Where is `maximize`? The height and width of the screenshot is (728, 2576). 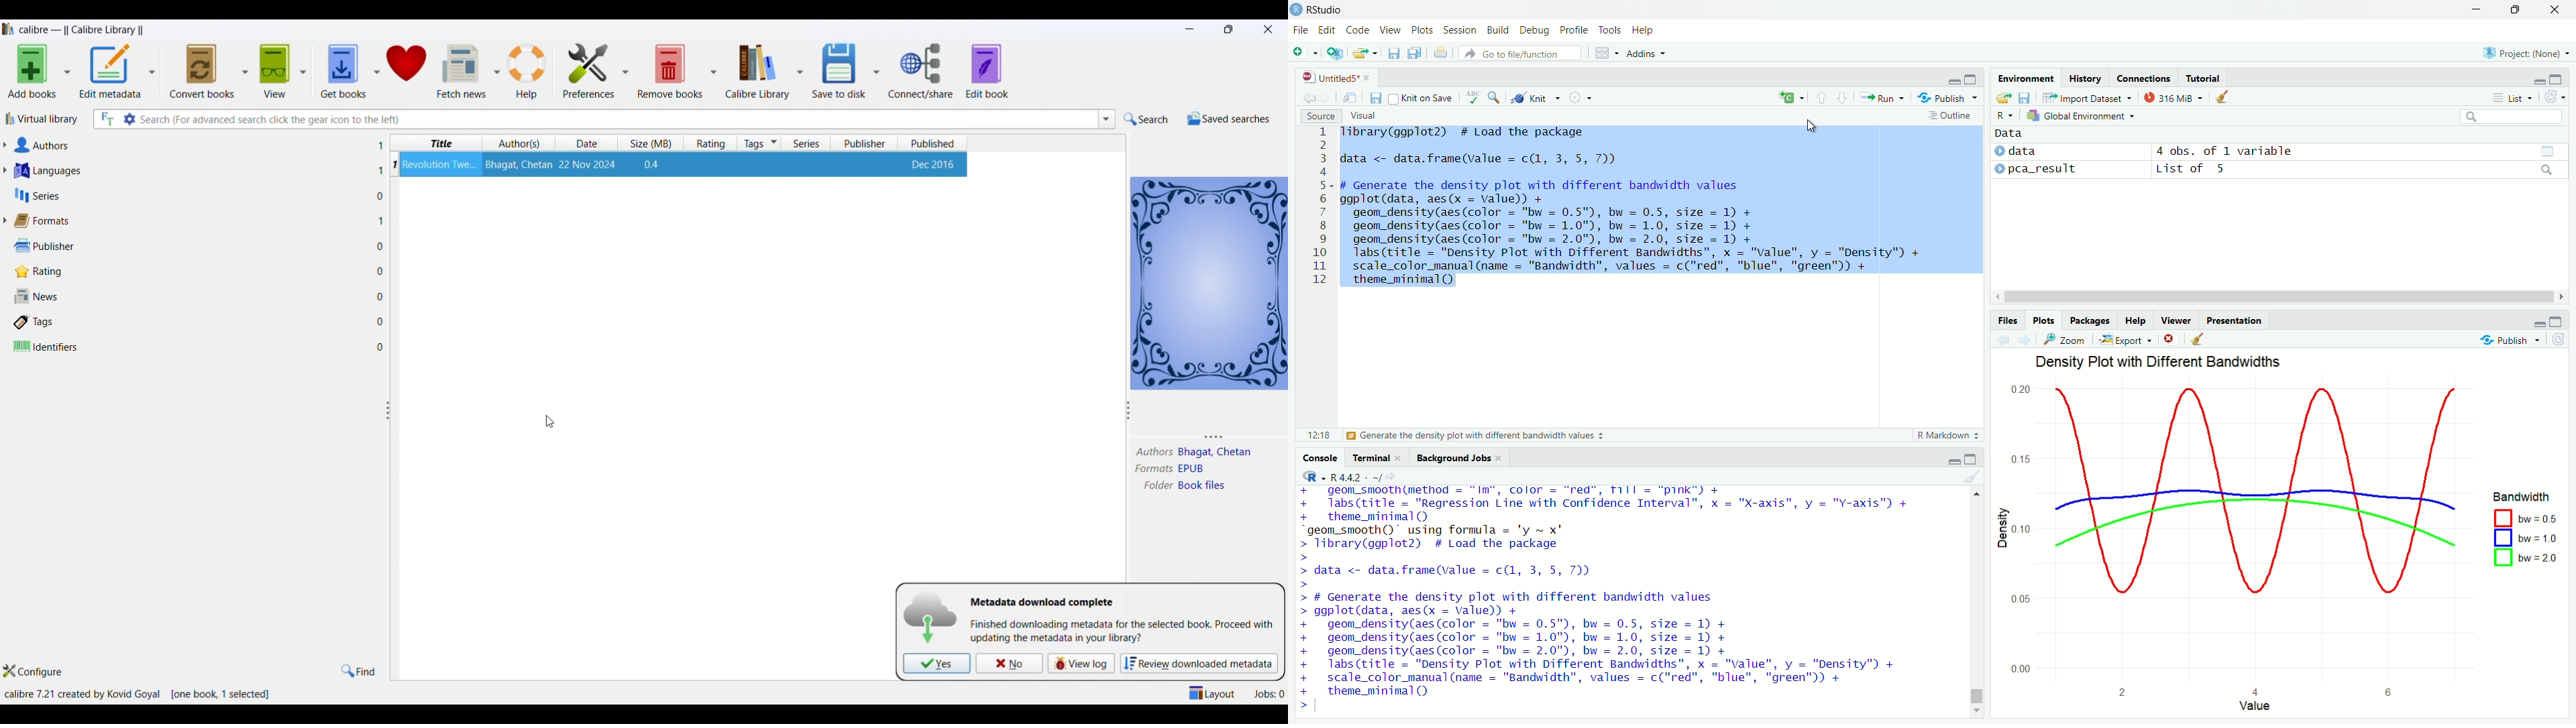
maximize is located at coordinates (1972, 78).